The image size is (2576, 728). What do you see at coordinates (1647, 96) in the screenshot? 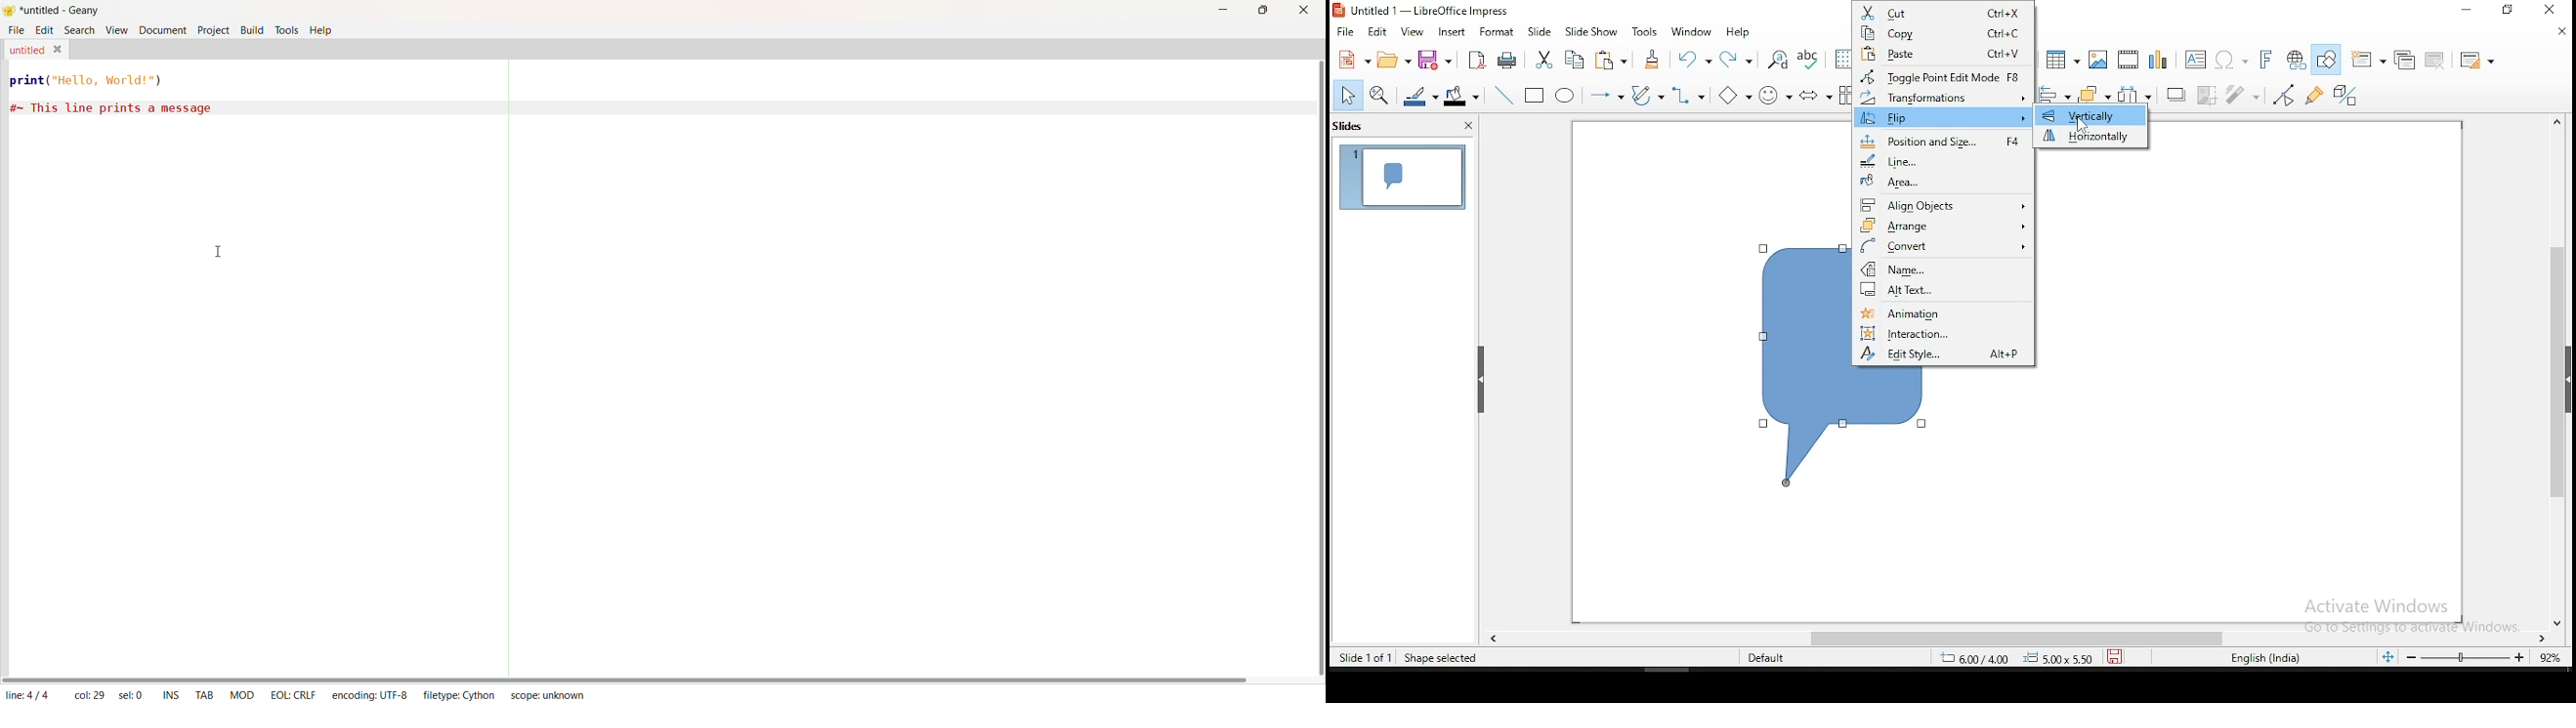
I see `curves and polygons` at bounding box center [1647, 96].